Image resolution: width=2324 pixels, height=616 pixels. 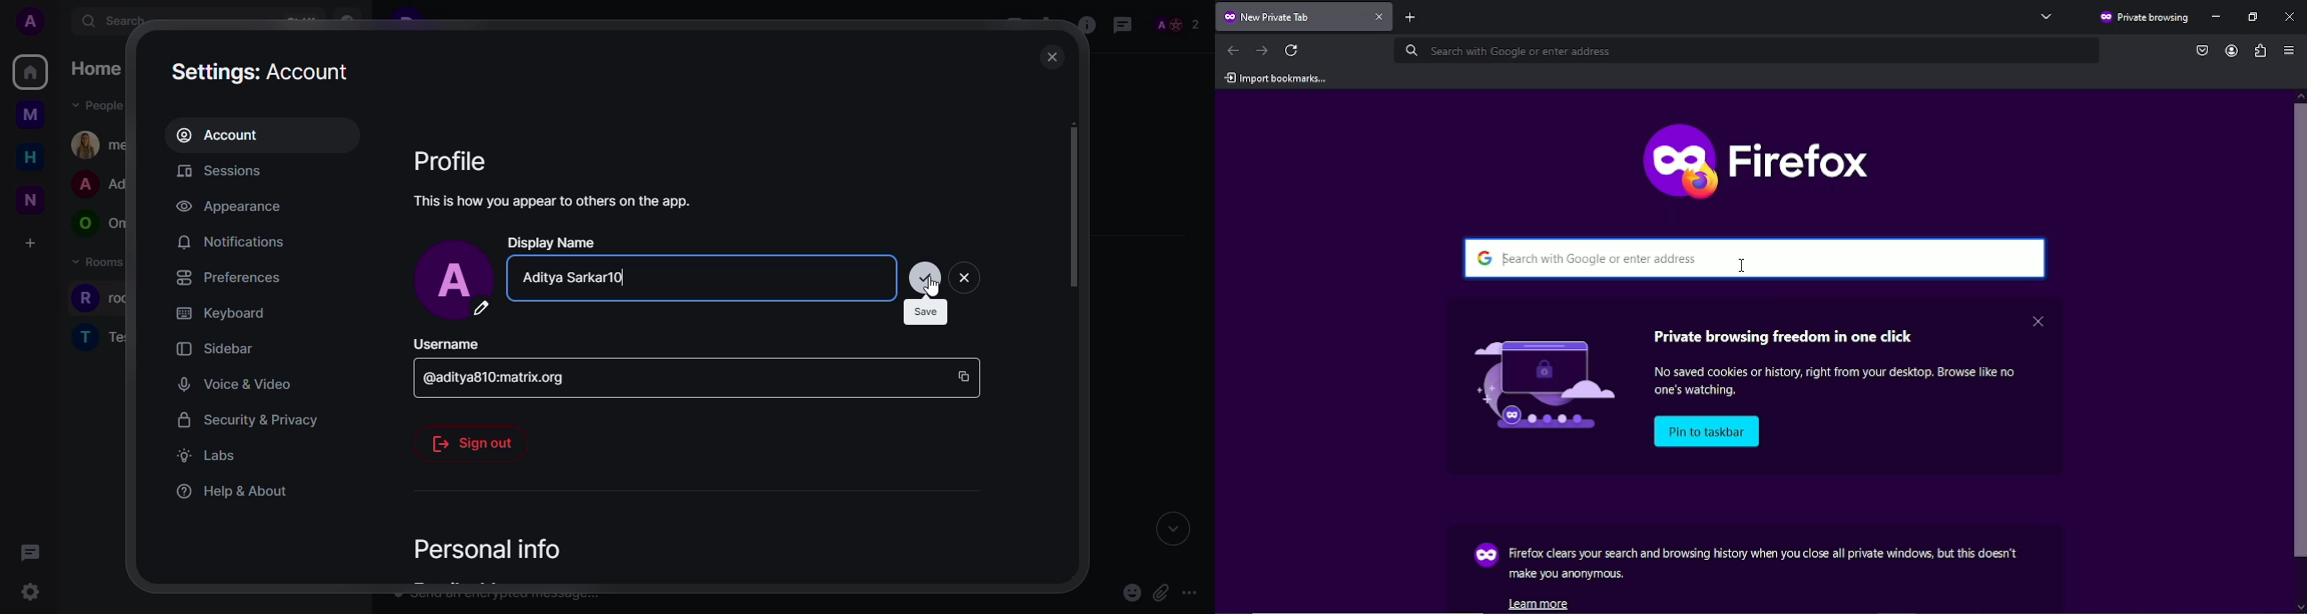 I want to click on personal info, so click(x=481, y=549).